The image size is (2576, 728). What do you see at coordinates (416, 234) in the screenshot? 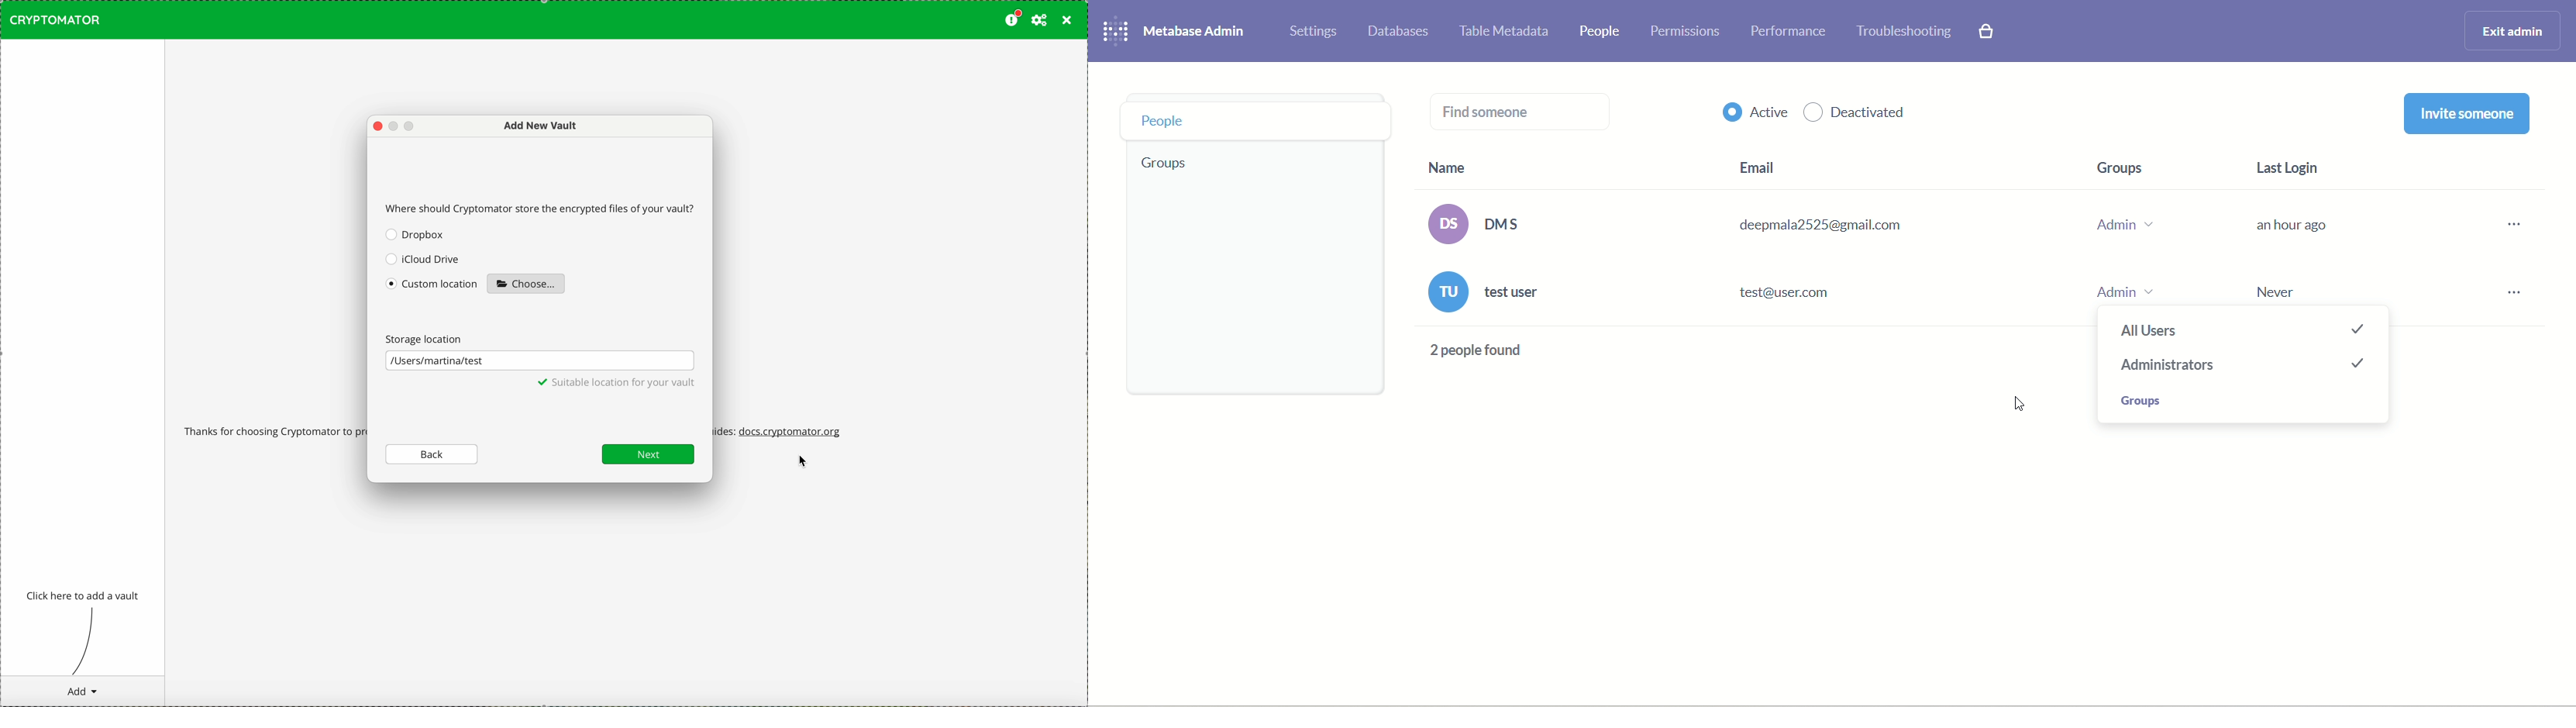
I see `Dropbox` at bounding box center [416, 234].